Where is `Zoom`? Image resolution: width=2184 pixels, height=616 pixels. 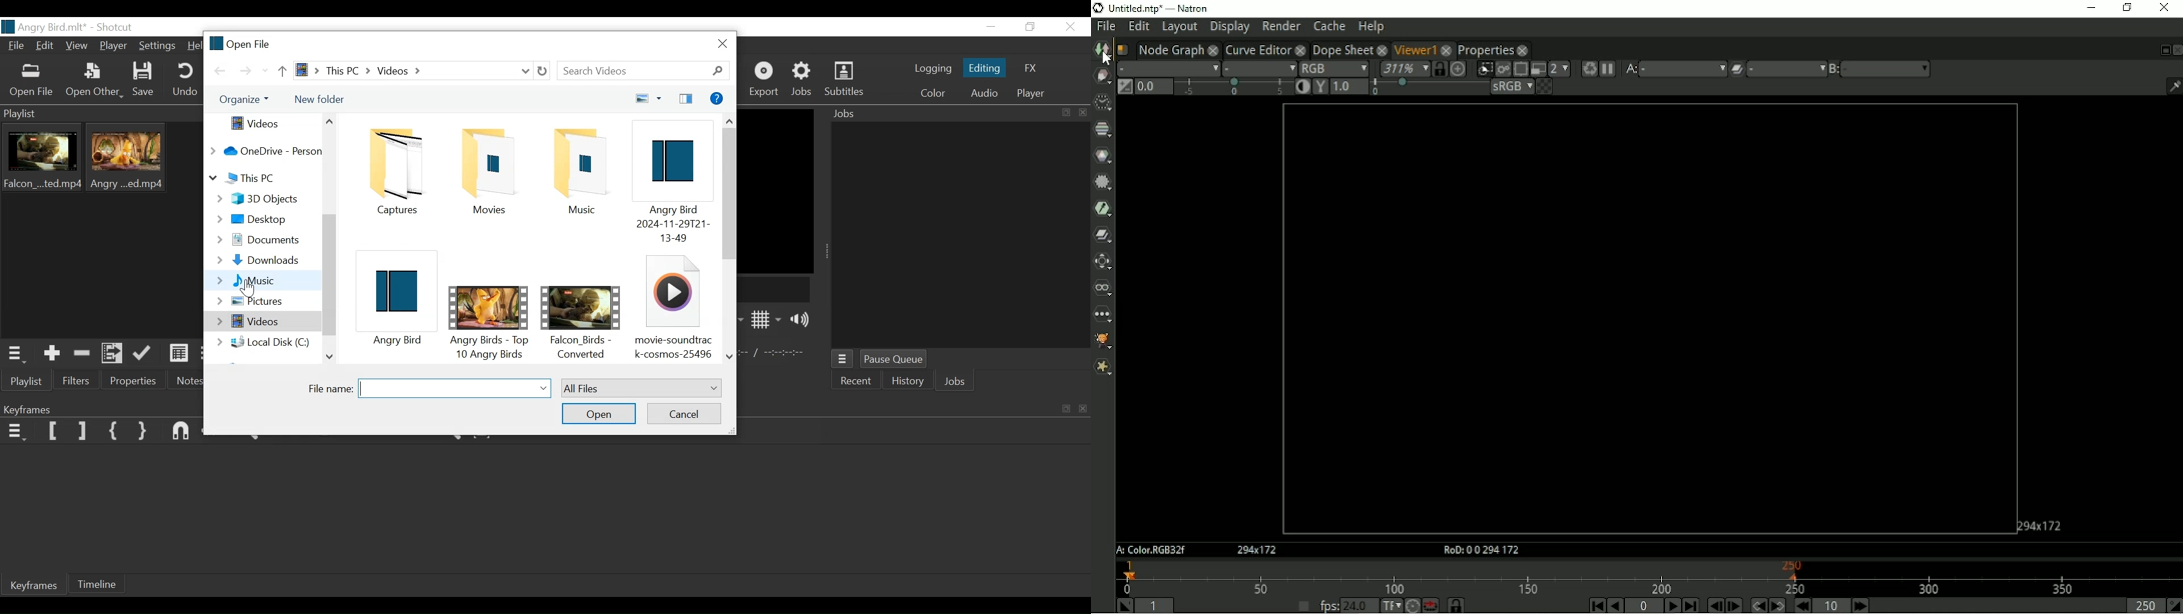 Zoom is located at coordinates (1403, 68).